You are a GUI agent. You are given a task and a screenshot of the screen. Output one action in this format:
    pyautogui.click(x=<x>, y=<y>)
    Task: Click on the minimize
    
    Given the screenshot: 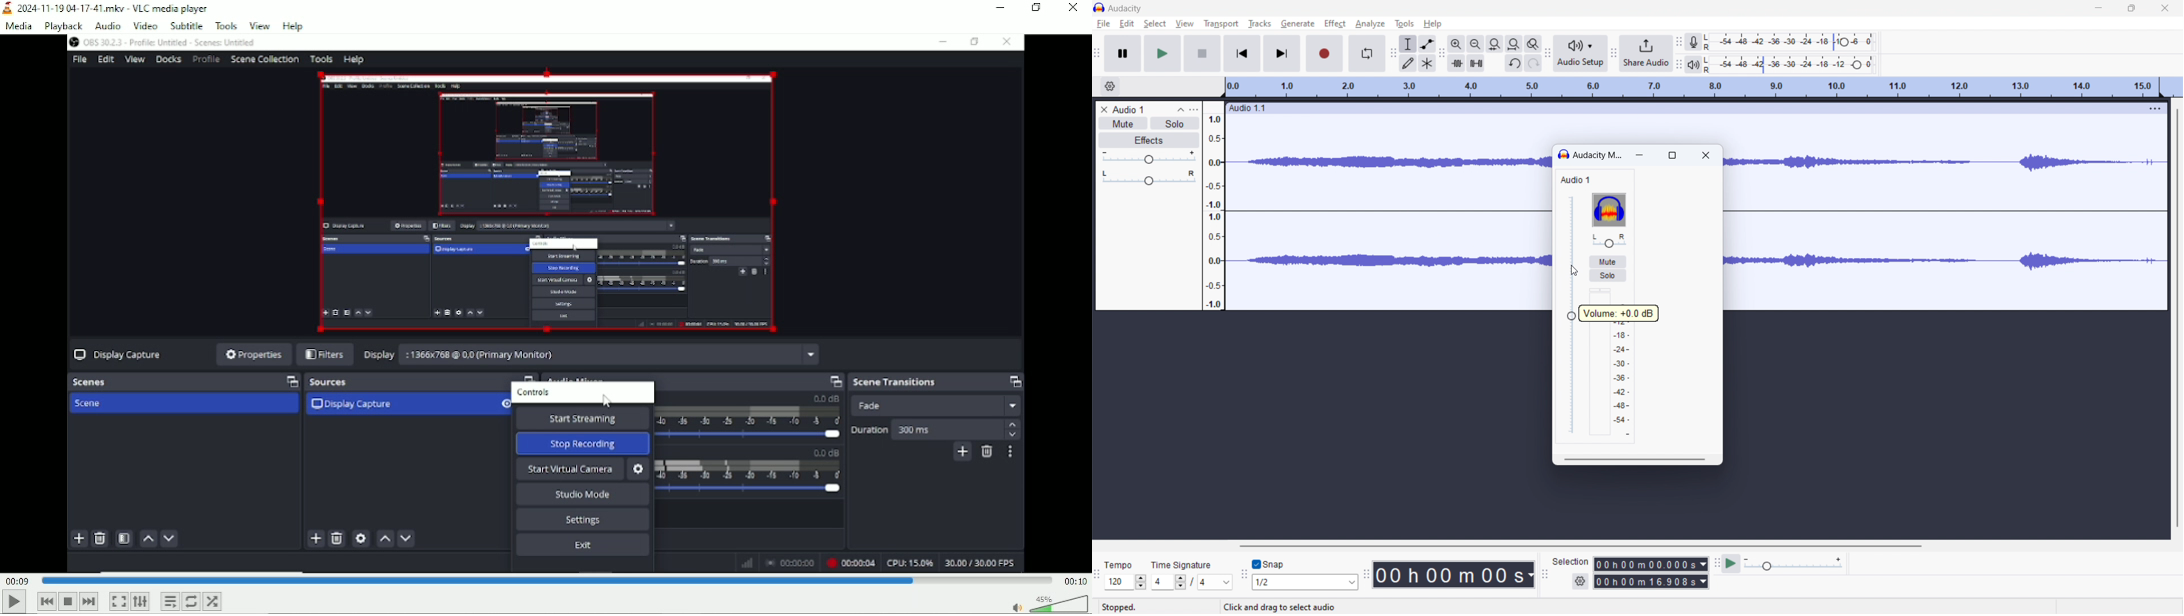 What is the action you would take?
    pyautogui.click(x=1642, y=156)
    